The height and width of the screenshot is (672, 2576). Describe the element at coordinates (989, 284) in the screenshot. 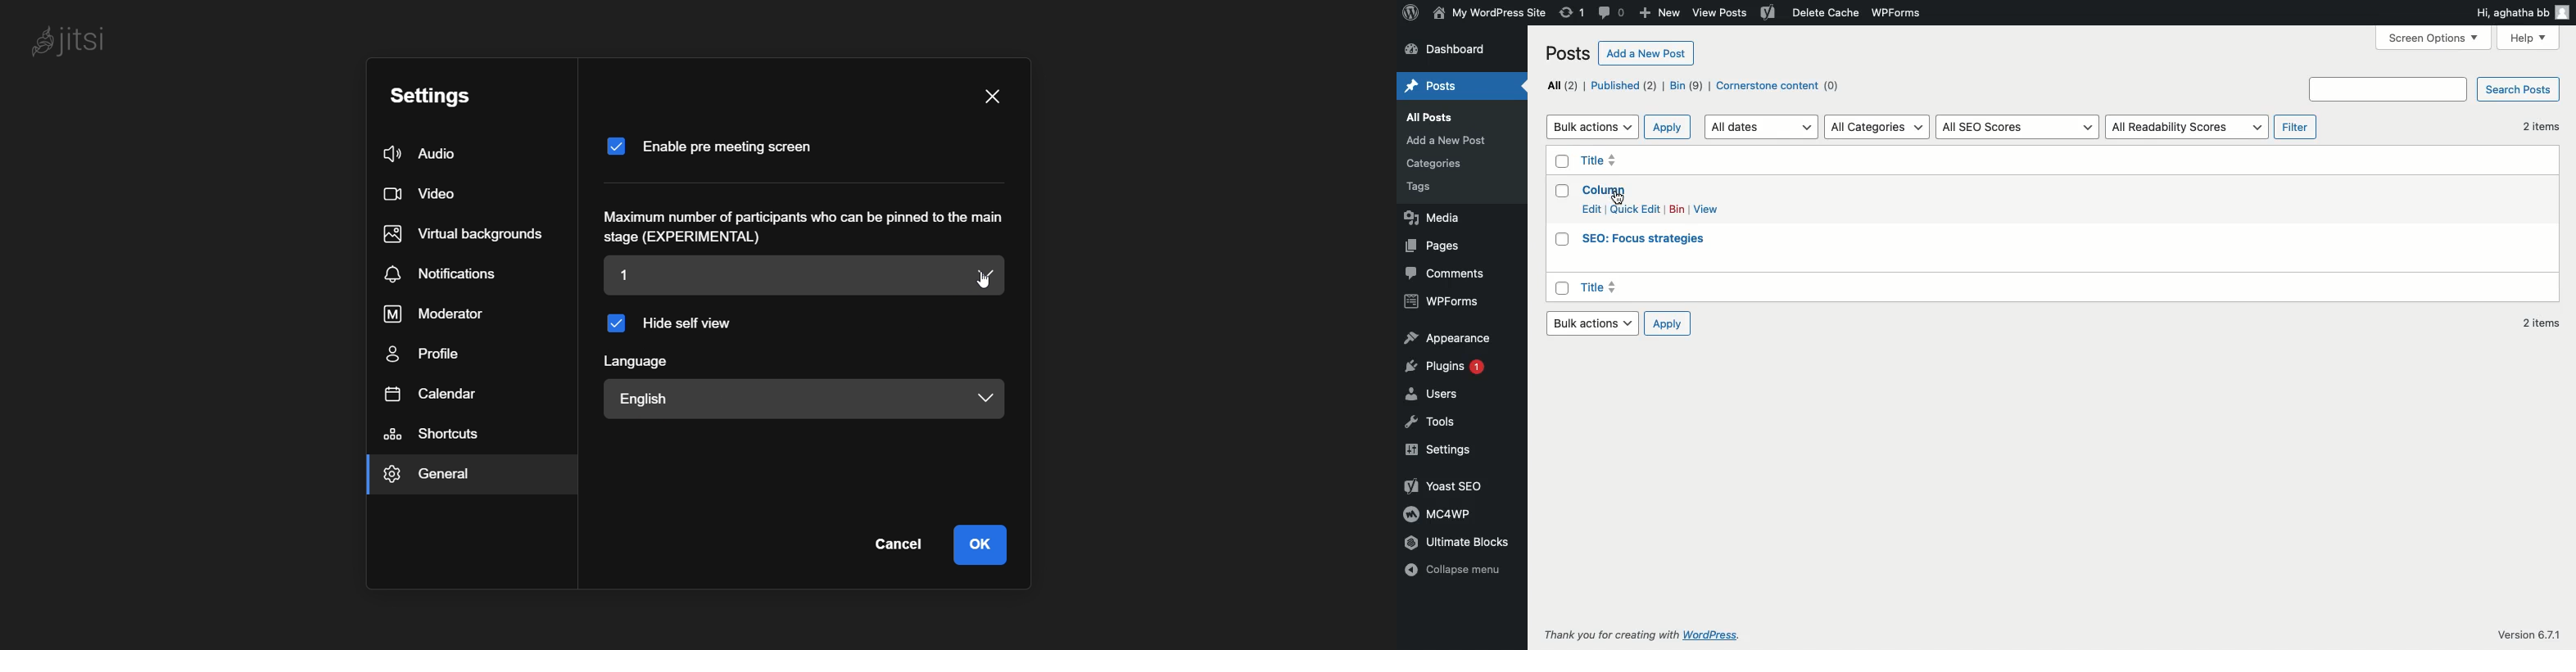

I see `cursor` at that location.